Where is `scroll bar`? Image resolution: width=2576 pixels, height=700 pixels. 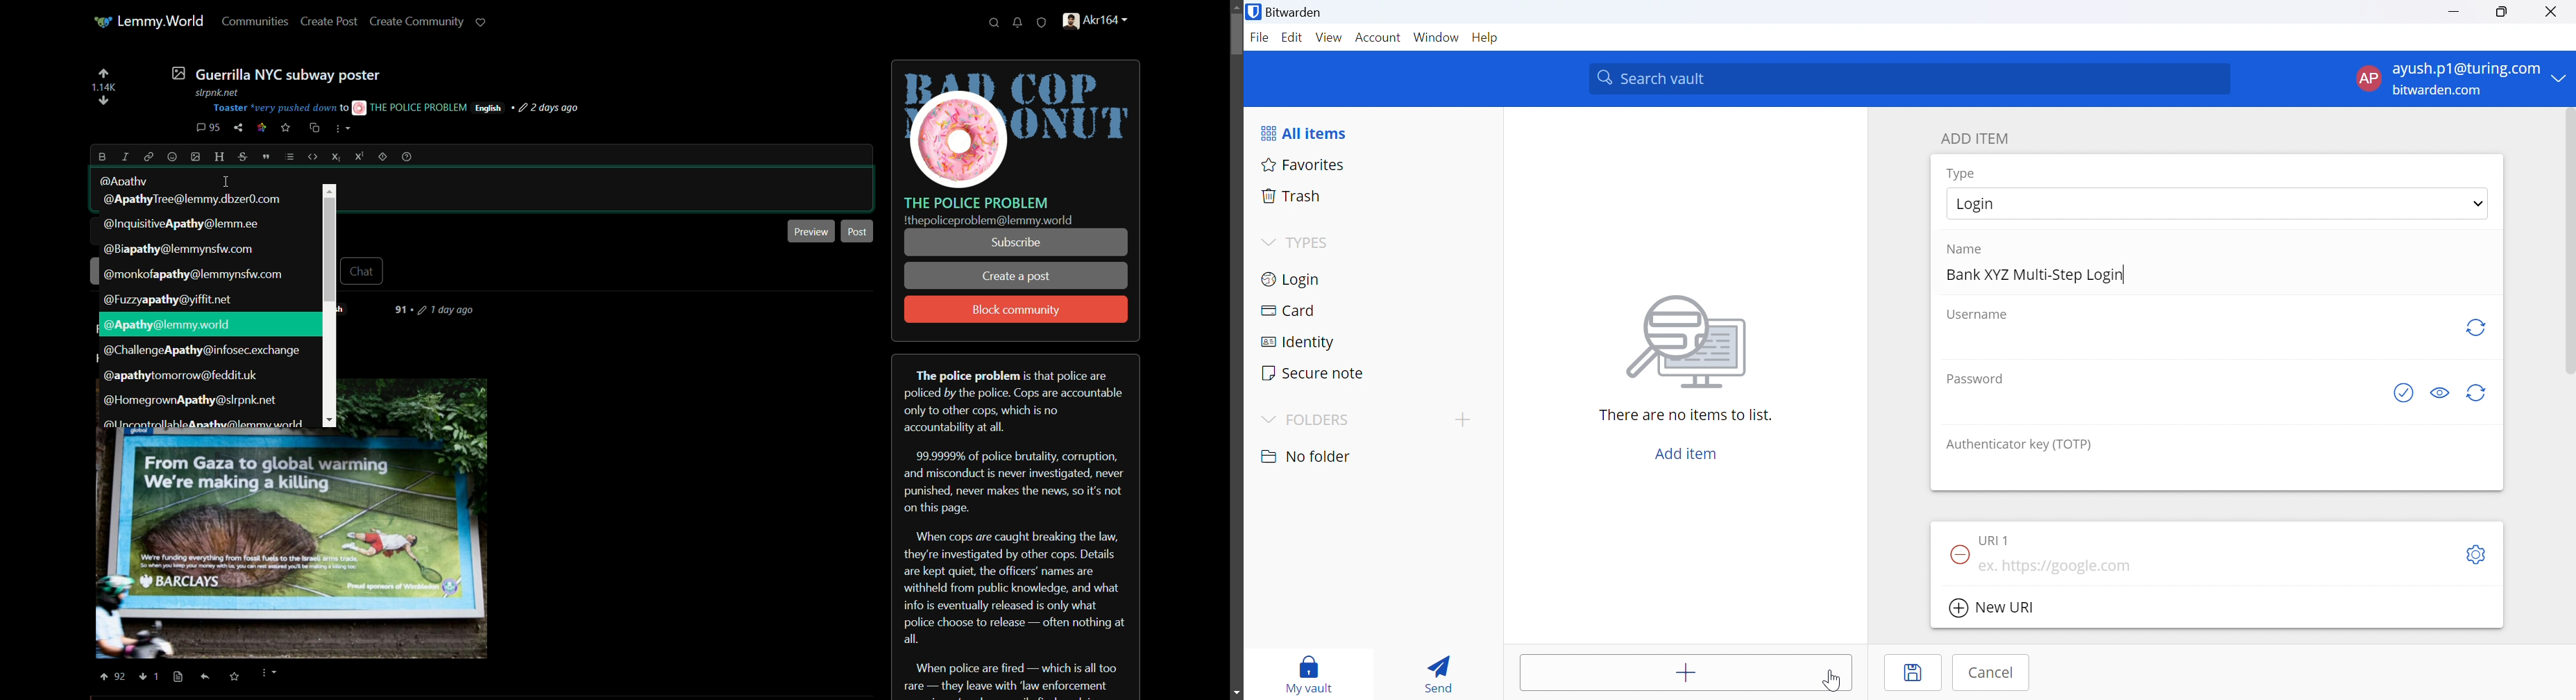
scroll bar is located at coordinates (1236, 349).